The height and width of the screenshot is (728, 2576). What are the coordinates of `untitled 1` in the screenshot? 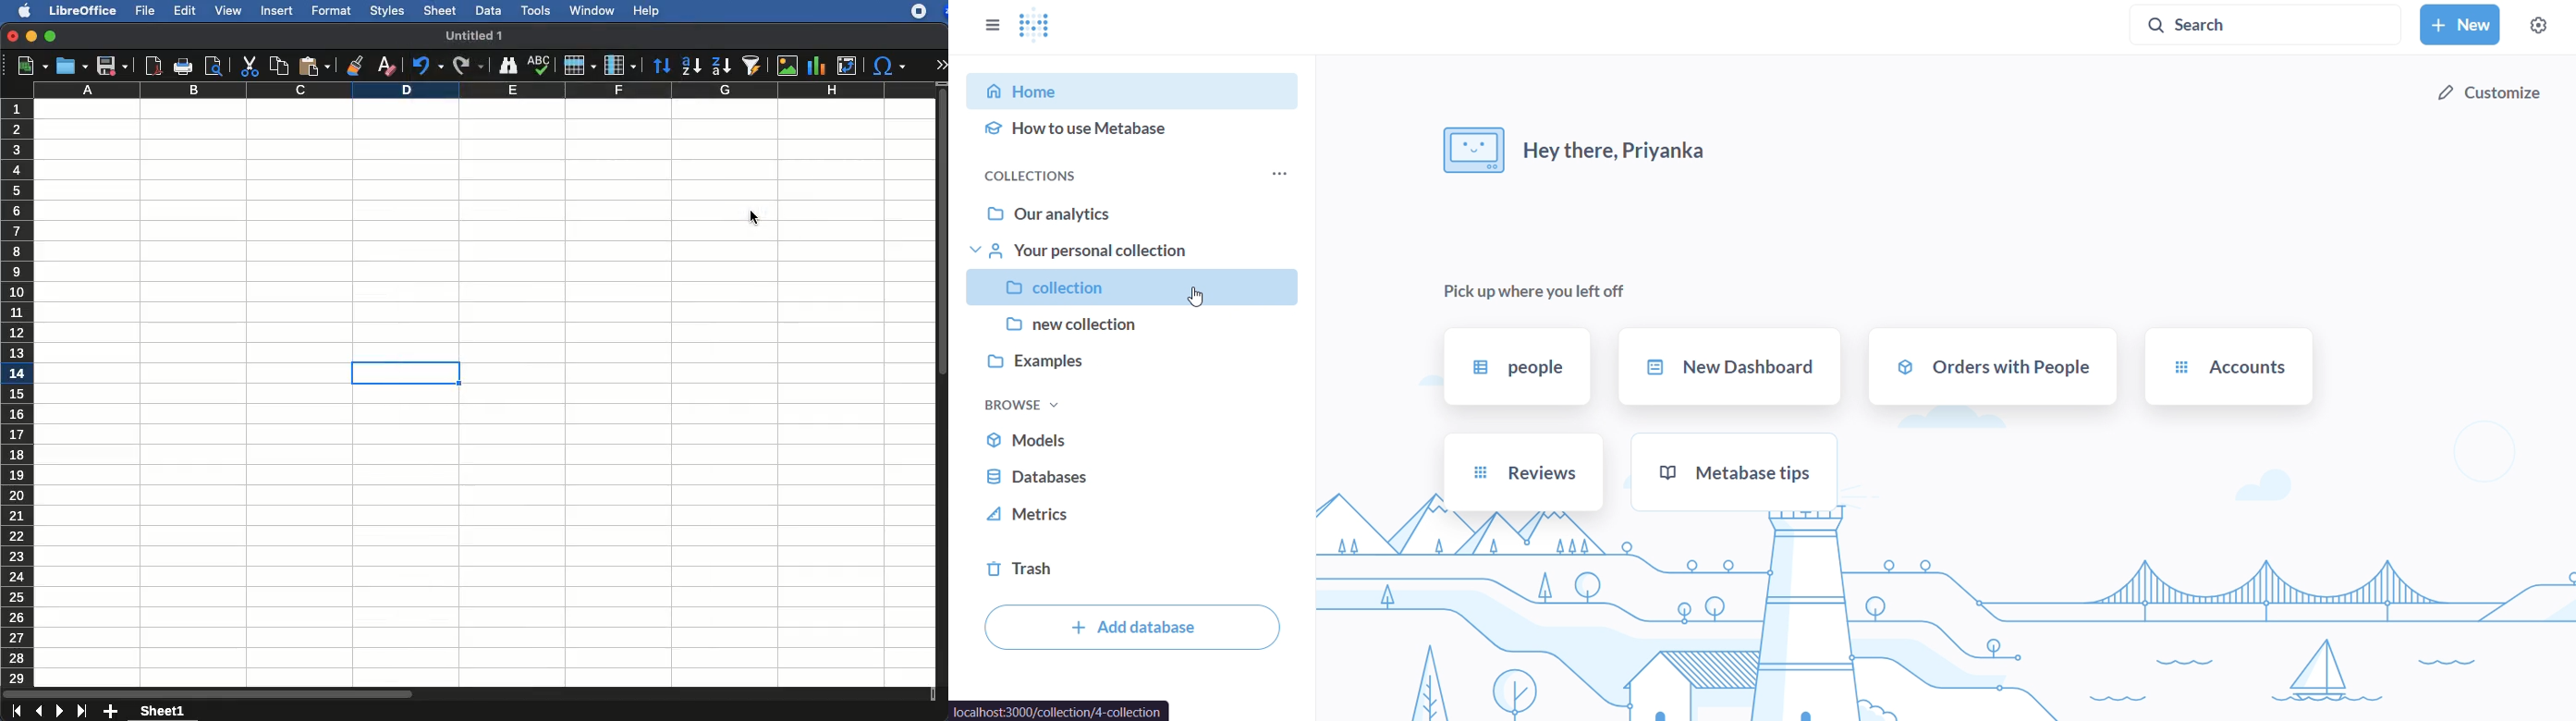 It's located at (476, 36).